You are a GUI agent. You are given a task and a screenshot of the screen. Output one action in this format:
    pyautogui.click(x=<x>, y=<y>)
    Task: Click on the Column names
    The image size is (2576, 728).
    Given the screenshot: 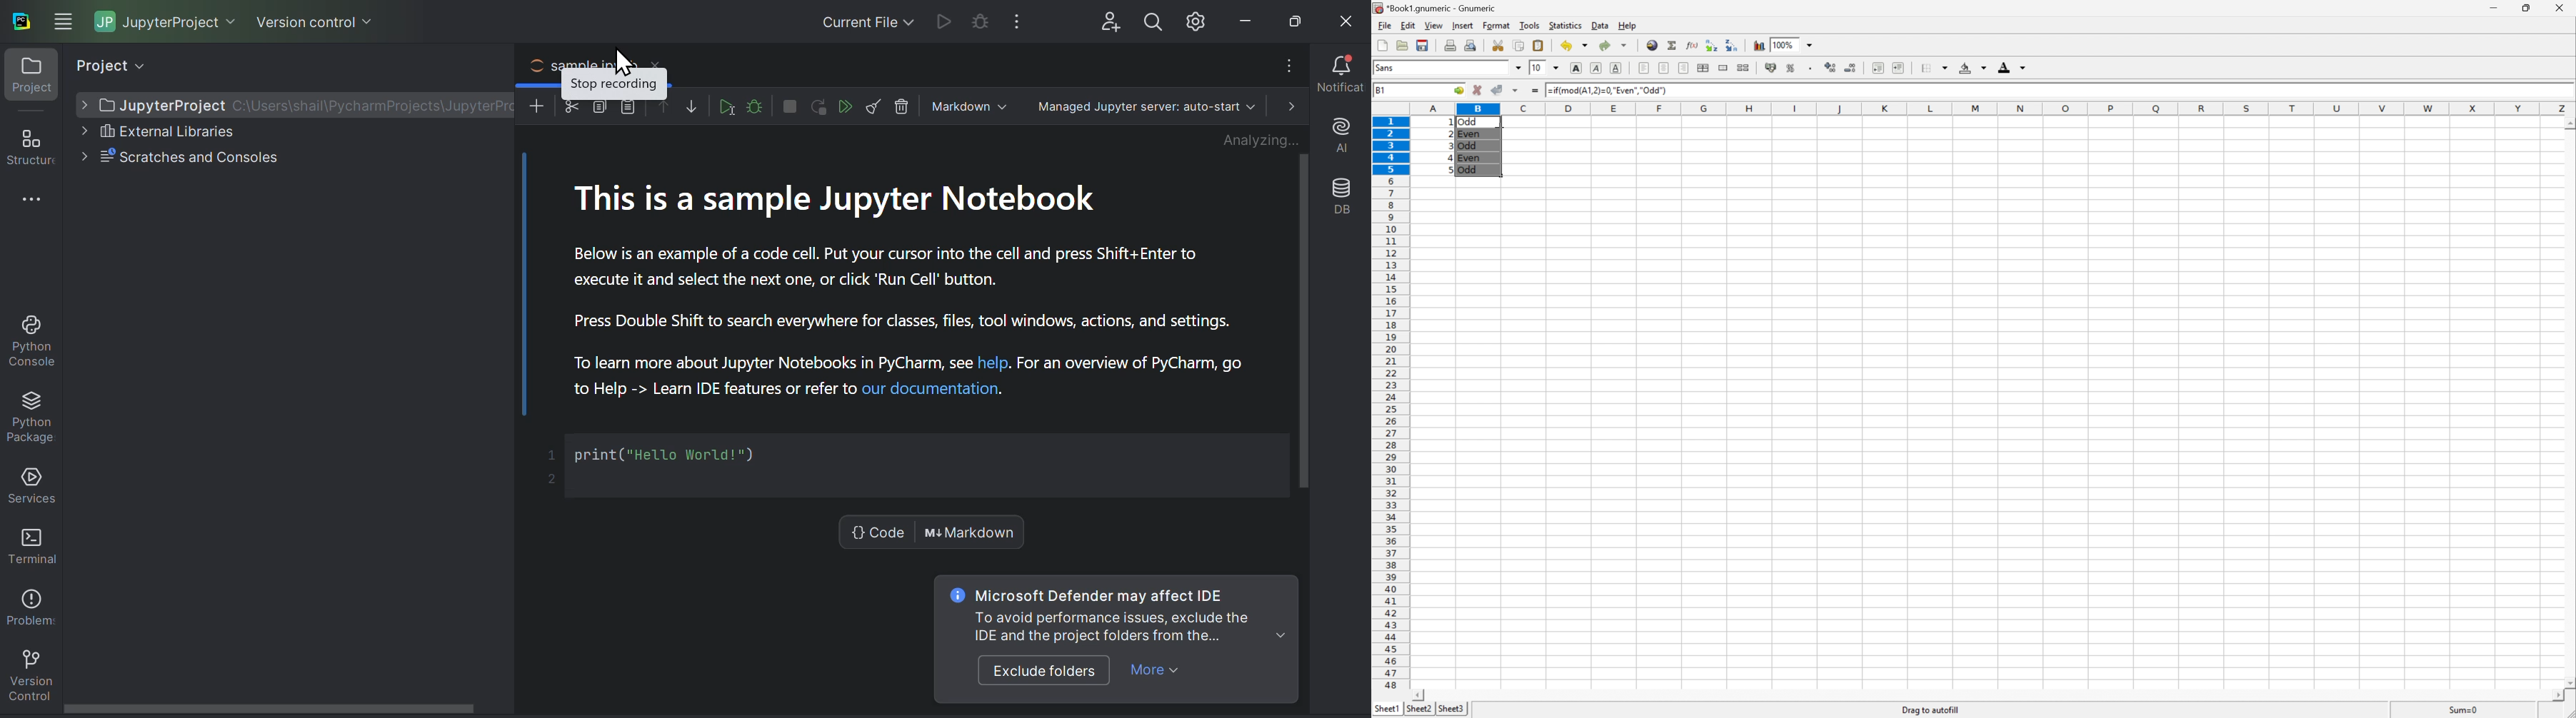 What is the action you would take?
    pyautogui.click(x=1993, y=108)
    